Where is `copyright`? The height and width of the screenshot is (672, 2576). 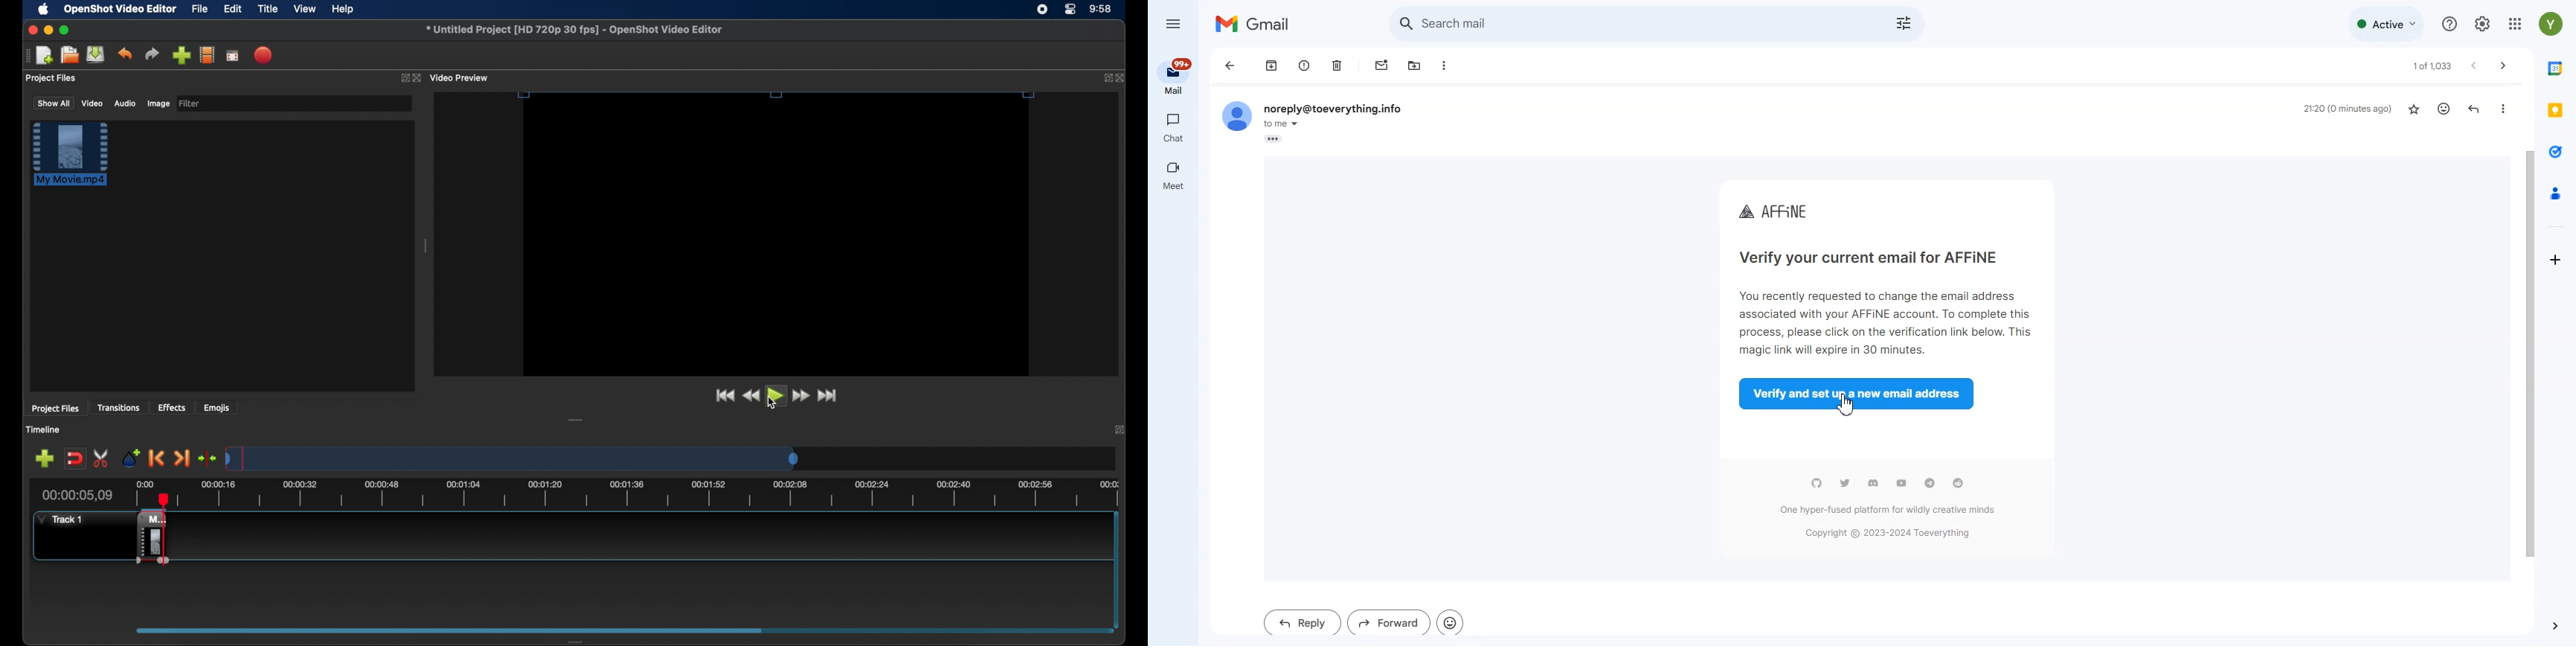 copyright is located at coordinates (1888, 534).